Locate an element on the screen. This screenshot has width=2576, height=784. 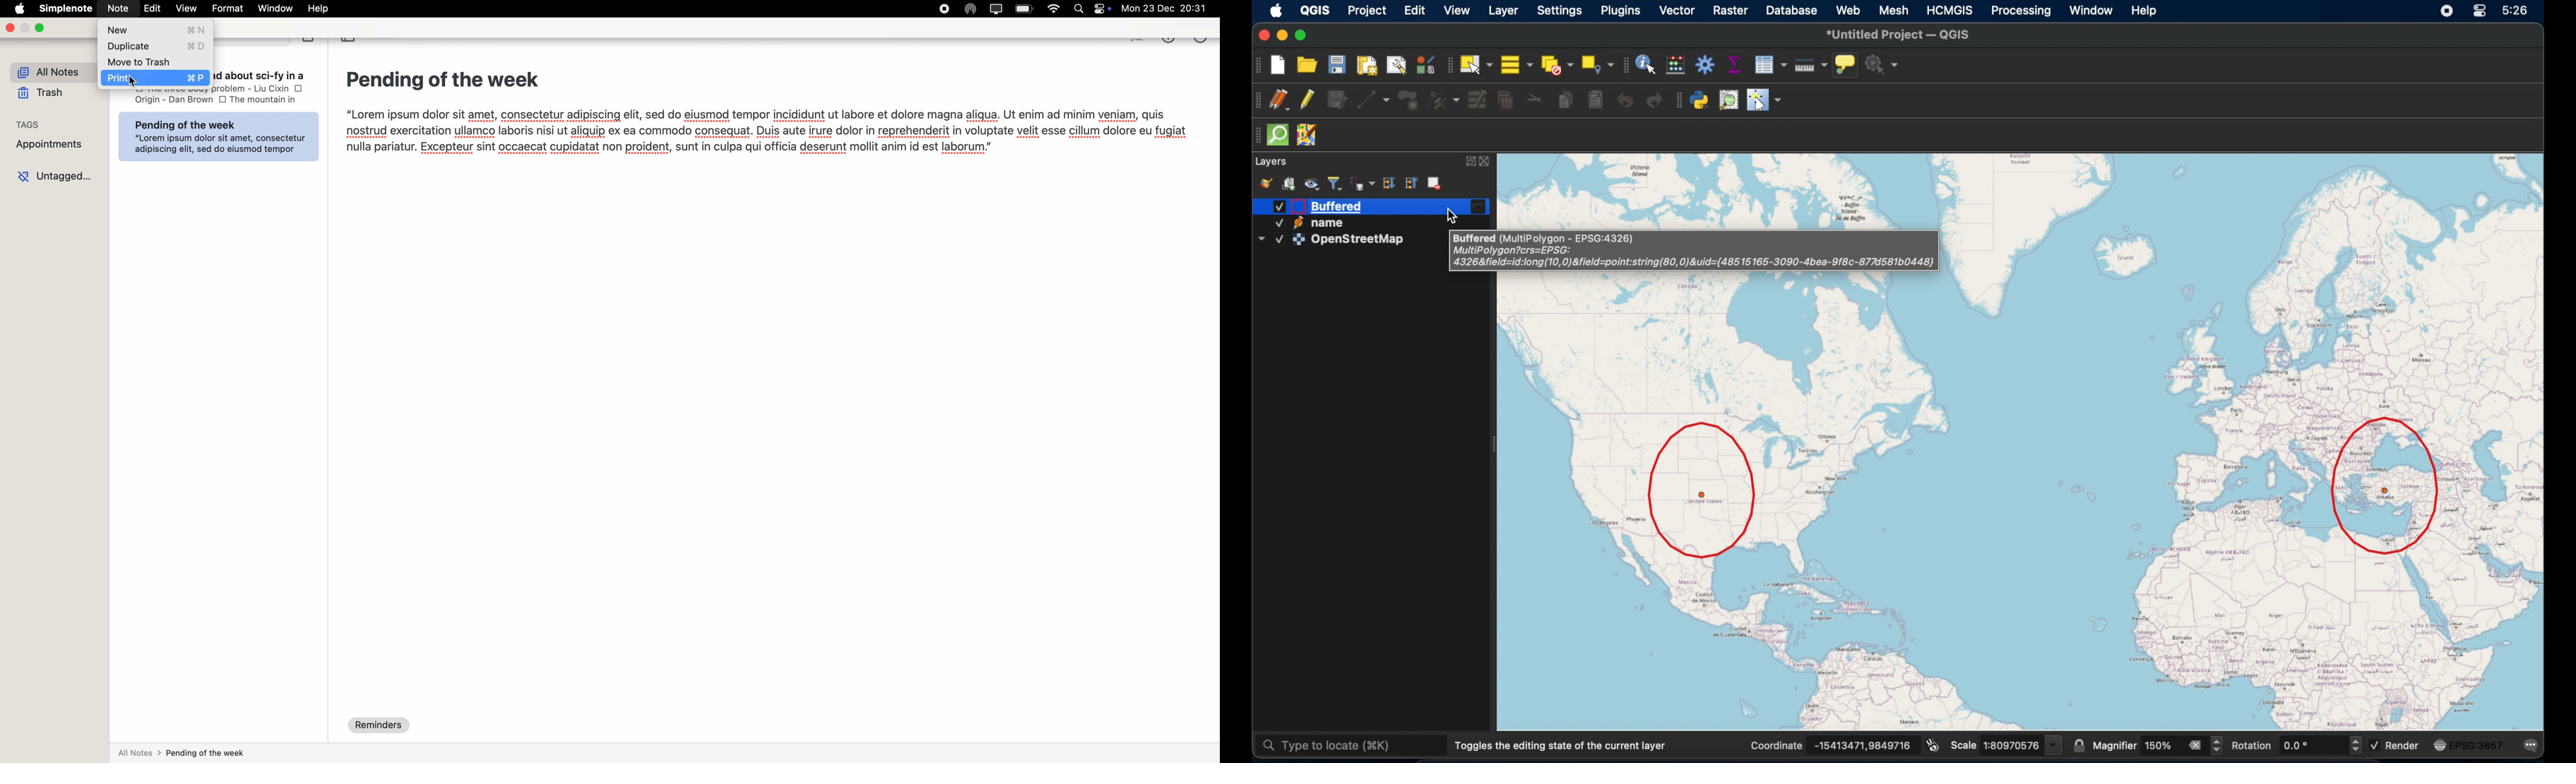
toggle extents and position mouse display is located at coordinates (1933, 744).